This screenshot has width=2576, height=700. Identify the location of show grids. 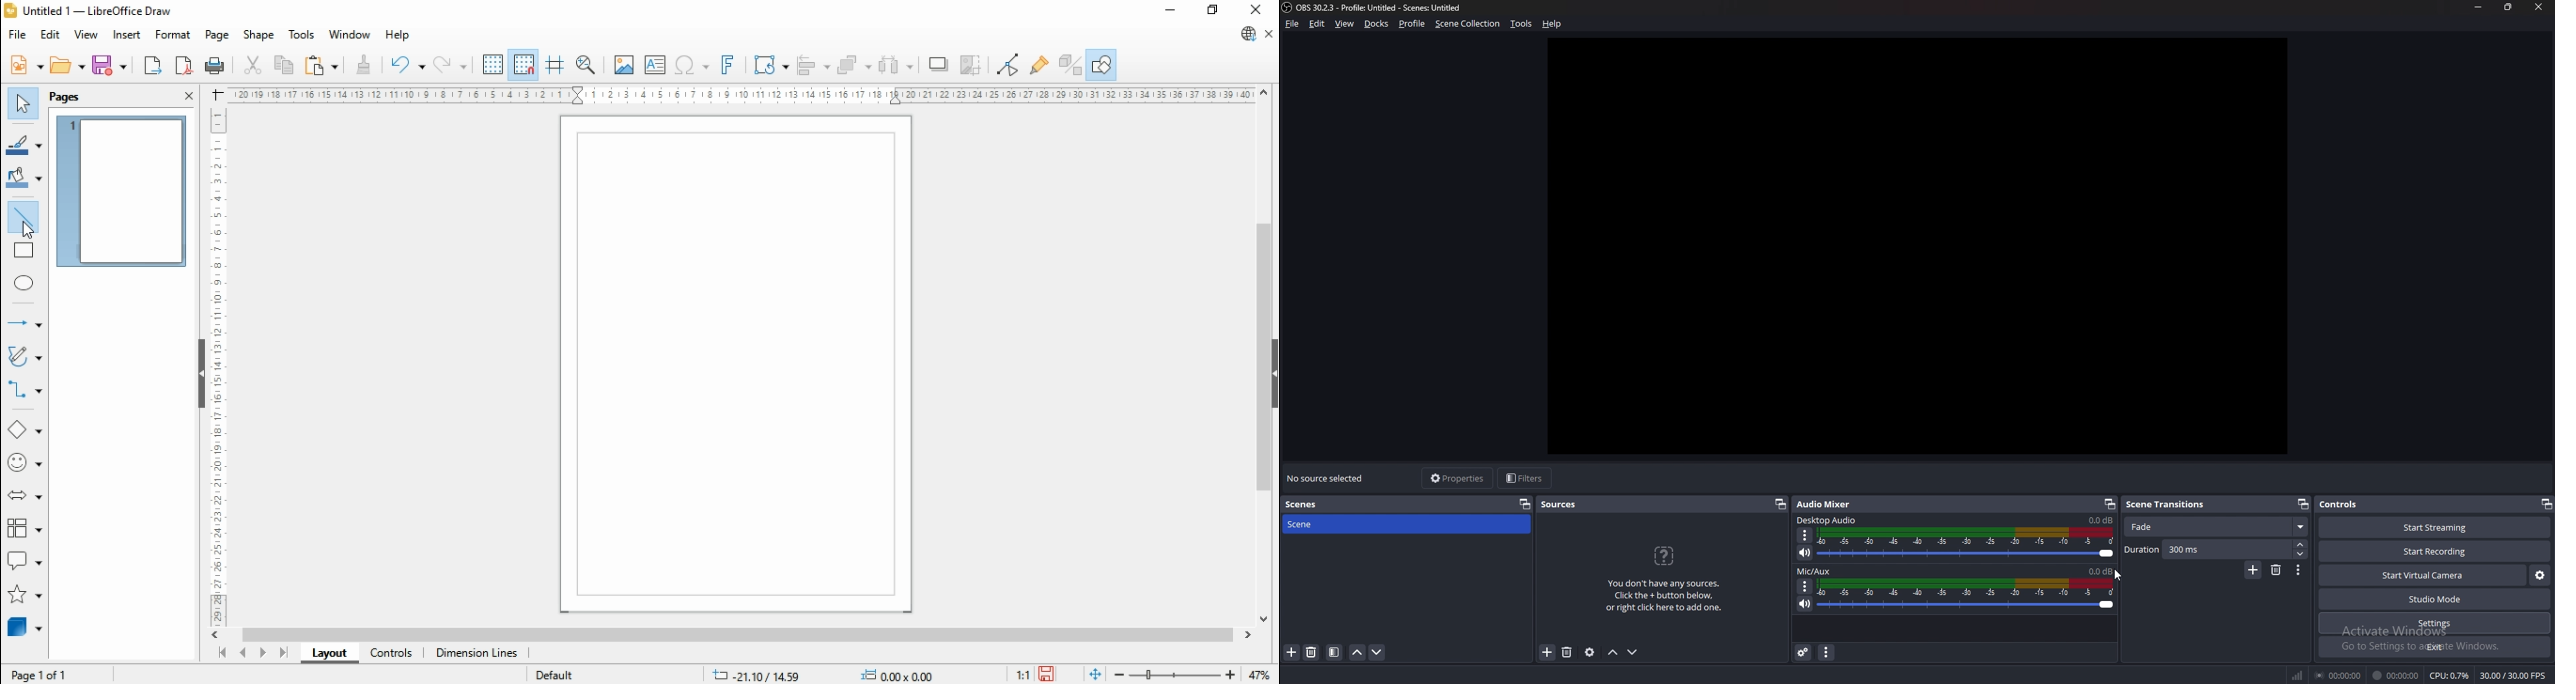
(493, 64).